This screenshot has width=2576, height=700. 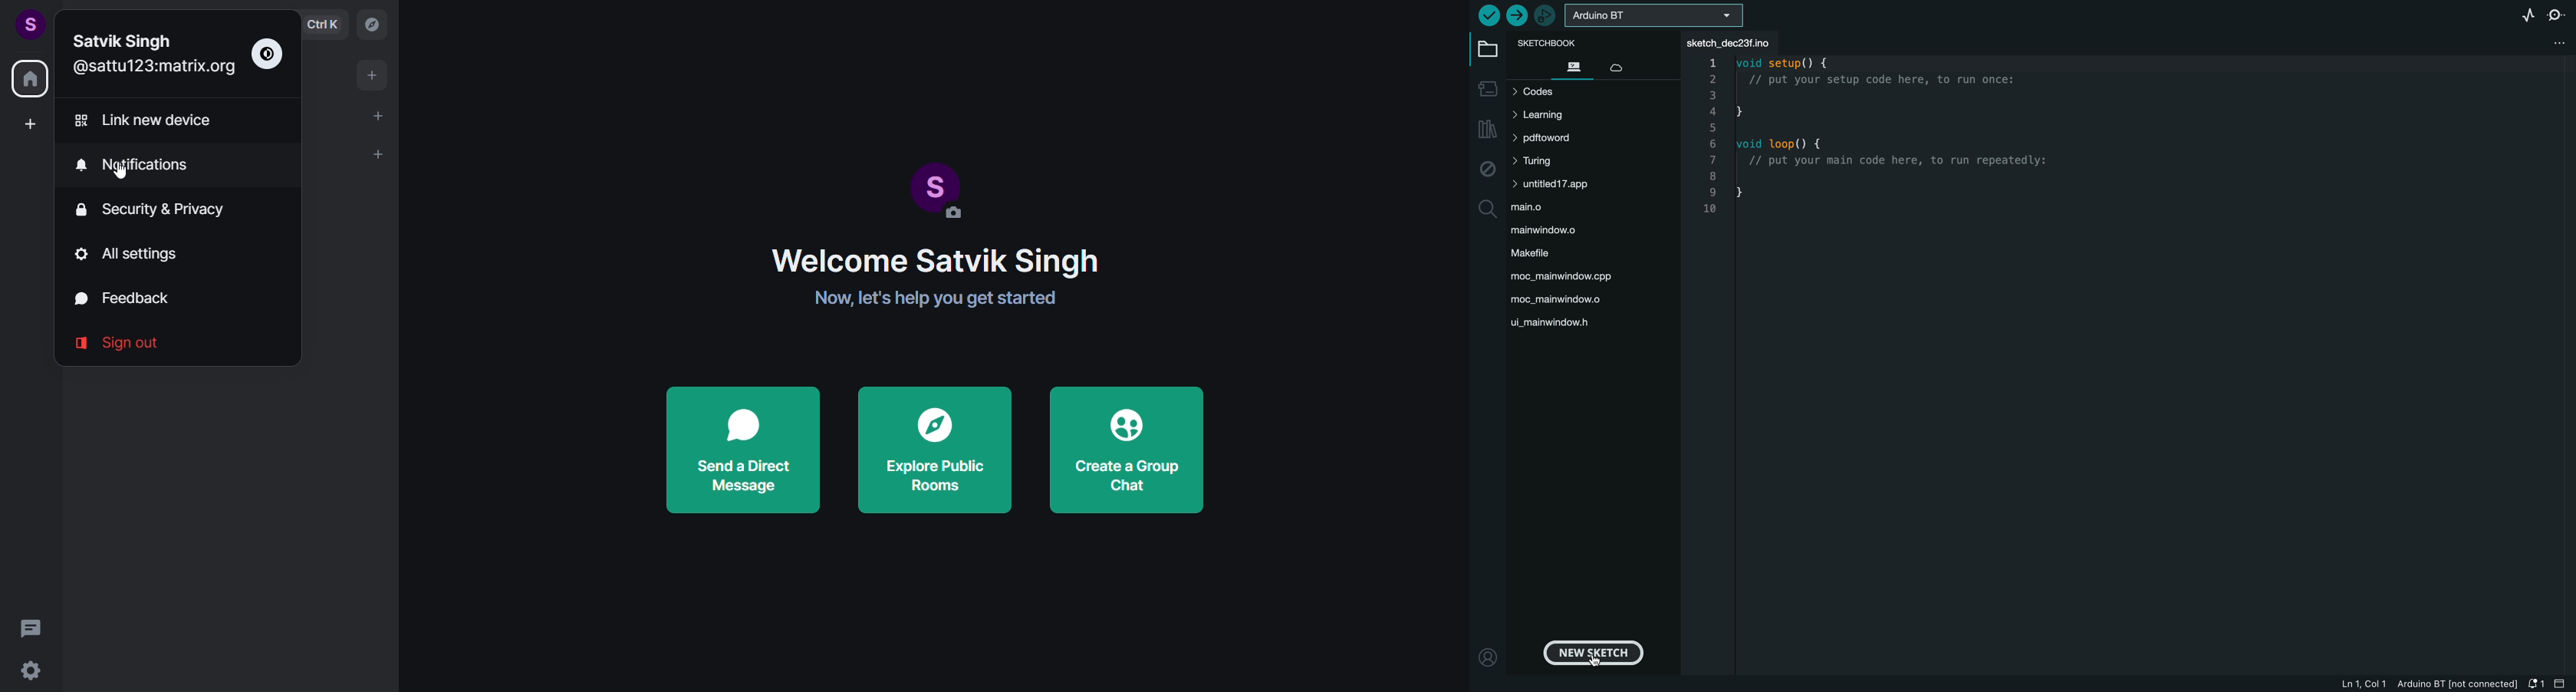 I want to click on setting, so click(x=37, y=669).